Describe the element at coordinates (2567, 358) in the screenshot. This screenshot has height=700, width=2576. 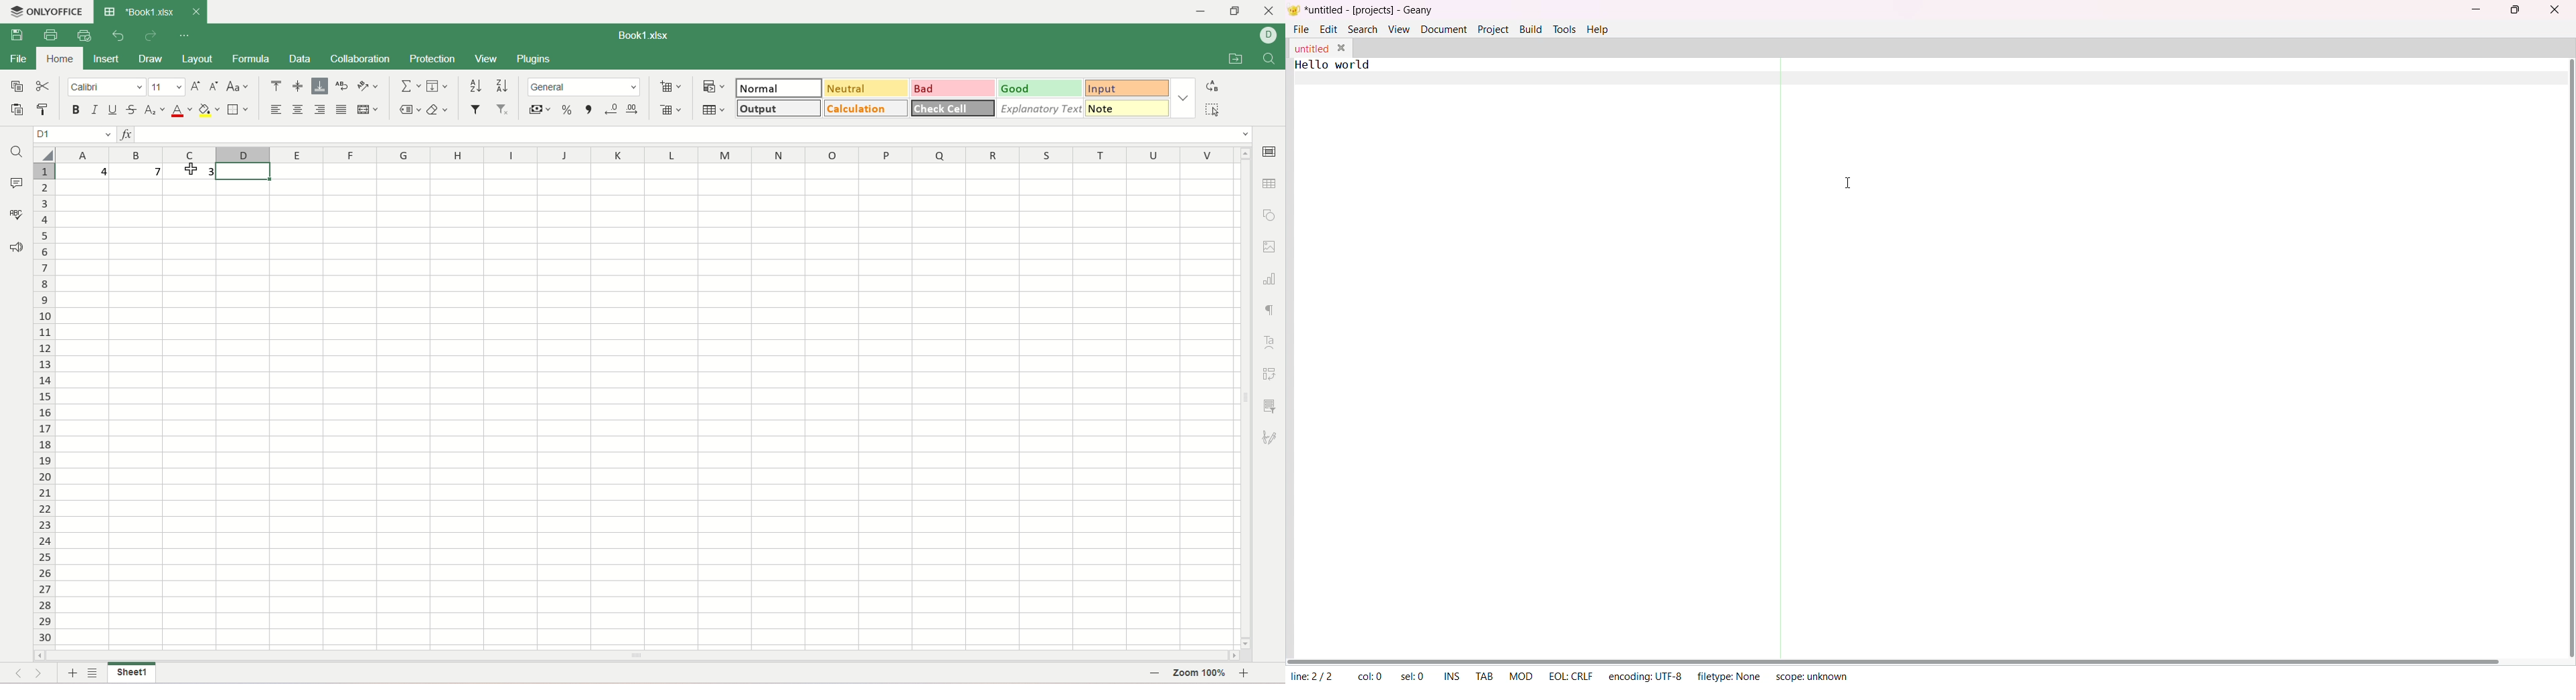
I see `vertical scroll bar` at that location.